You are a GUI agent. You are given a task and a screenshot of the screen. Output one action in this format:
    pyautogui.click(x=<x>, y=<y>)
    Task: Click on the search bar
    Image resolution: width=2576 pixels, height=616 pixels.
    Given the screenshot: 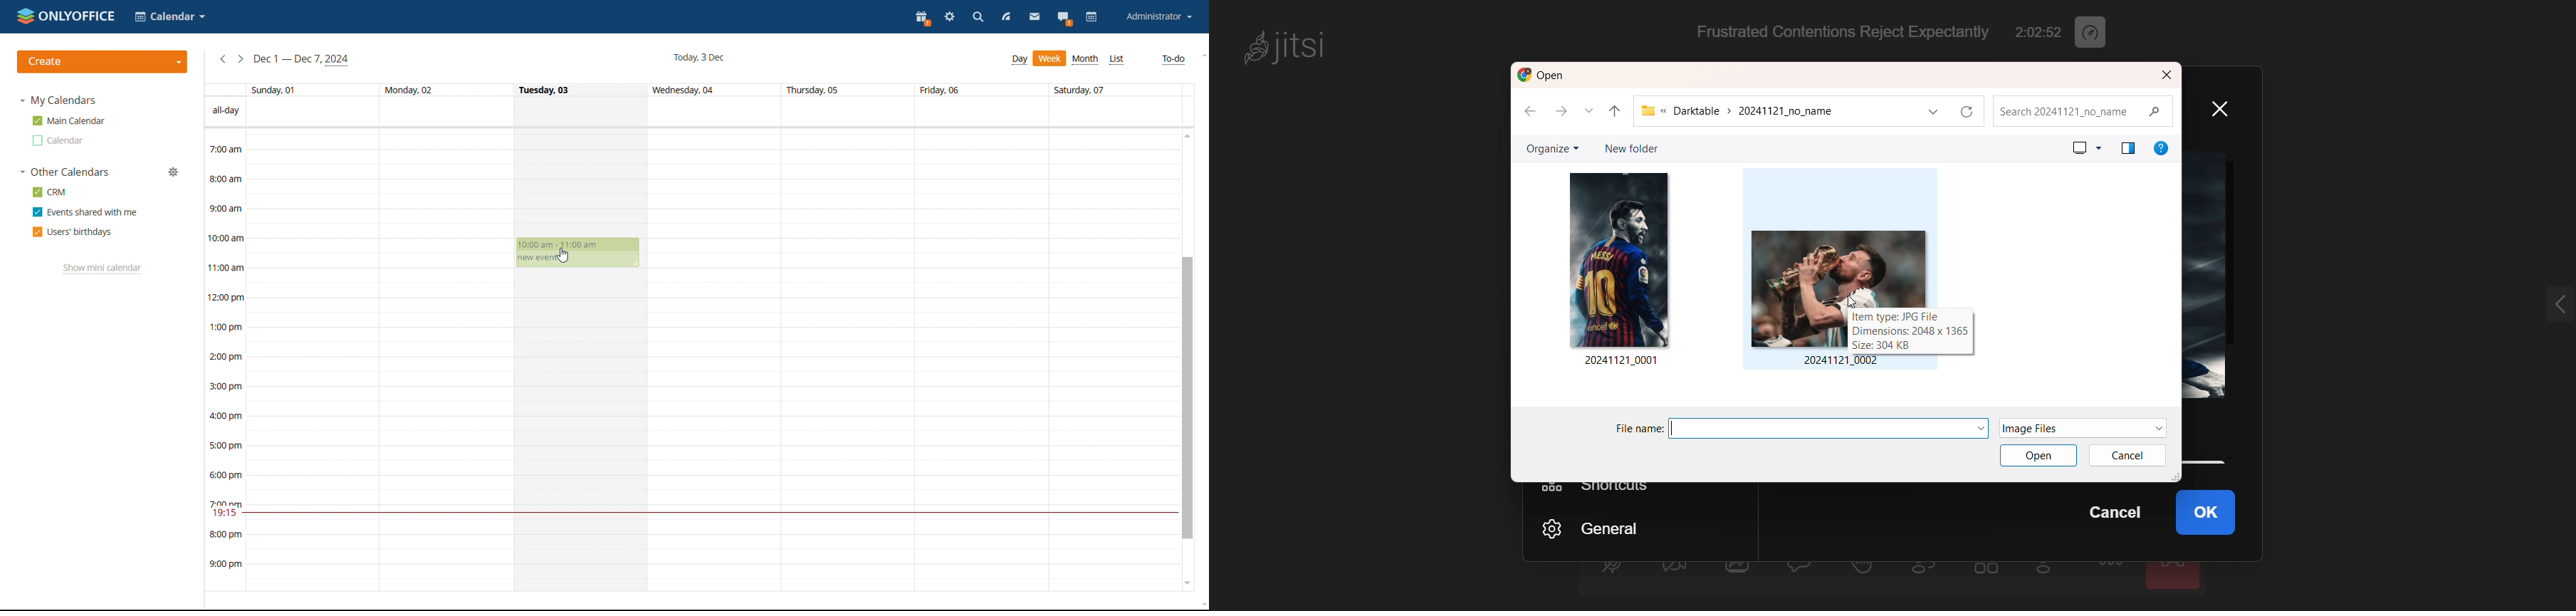 What is the action you would take?
    pyautogui.click(x=2086, y=110)
    